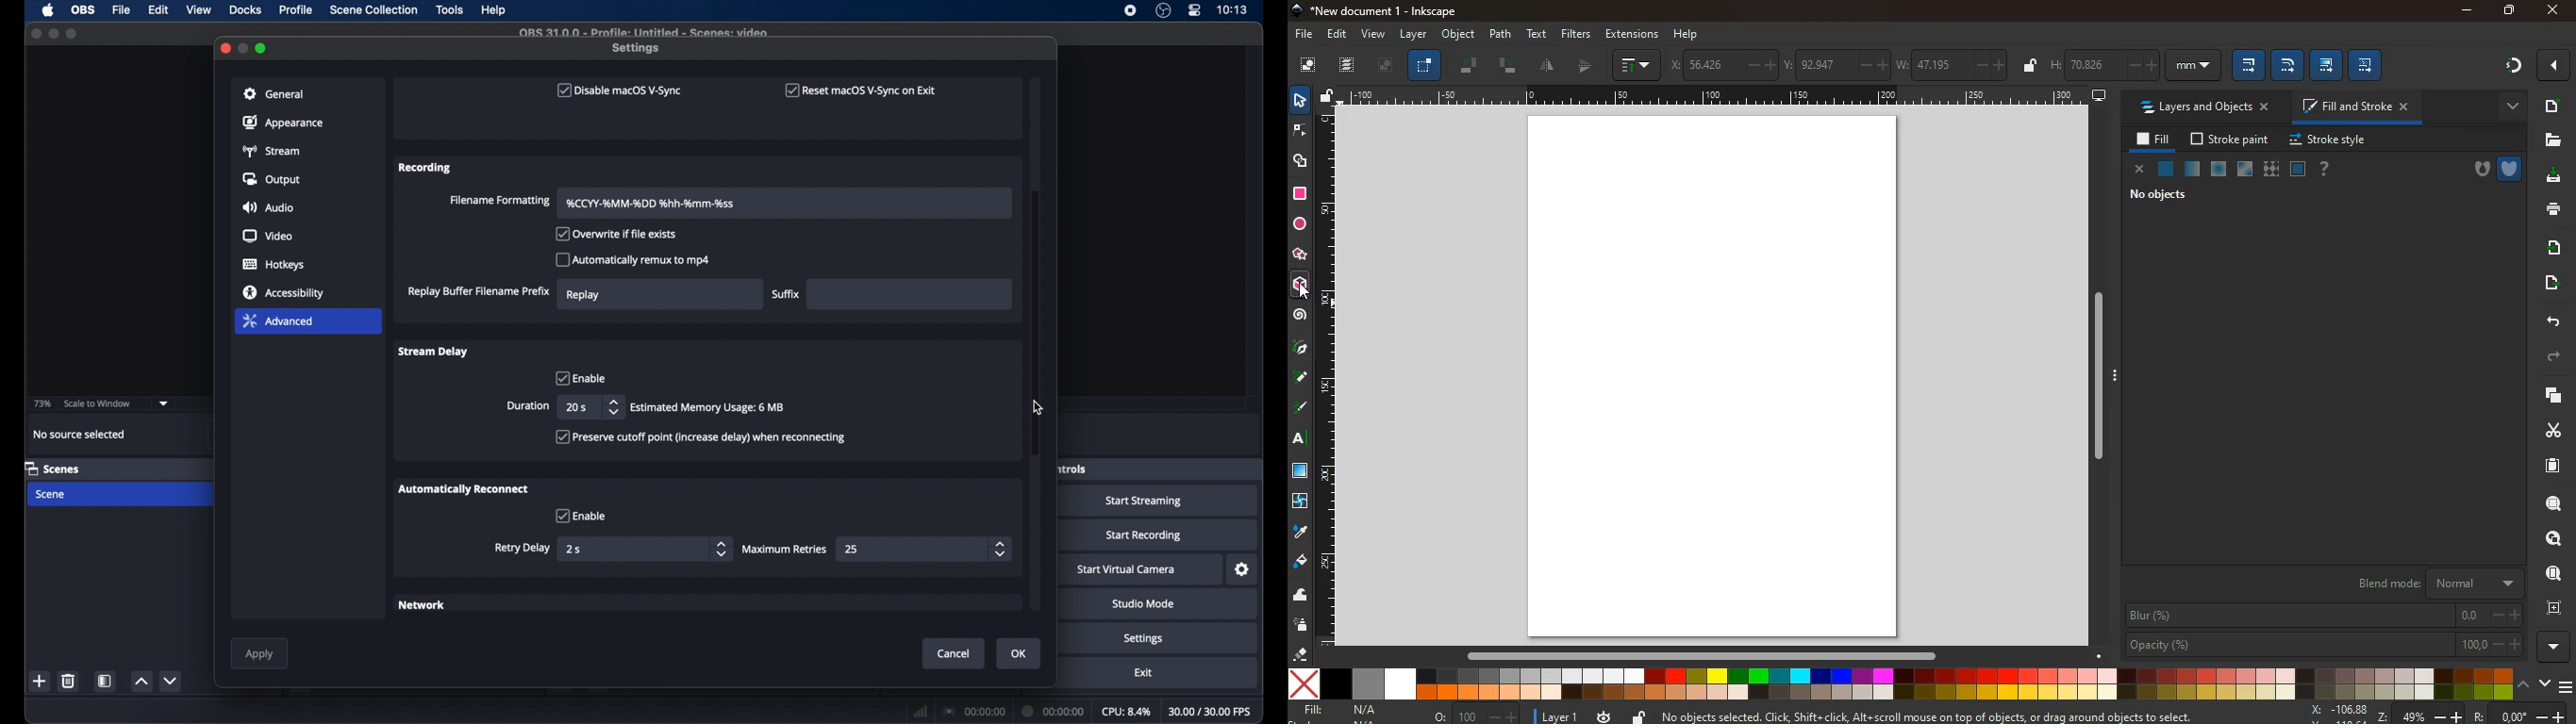 This screenshot has height=728, width=2576. I want to click on advanced , so click(278, 320).